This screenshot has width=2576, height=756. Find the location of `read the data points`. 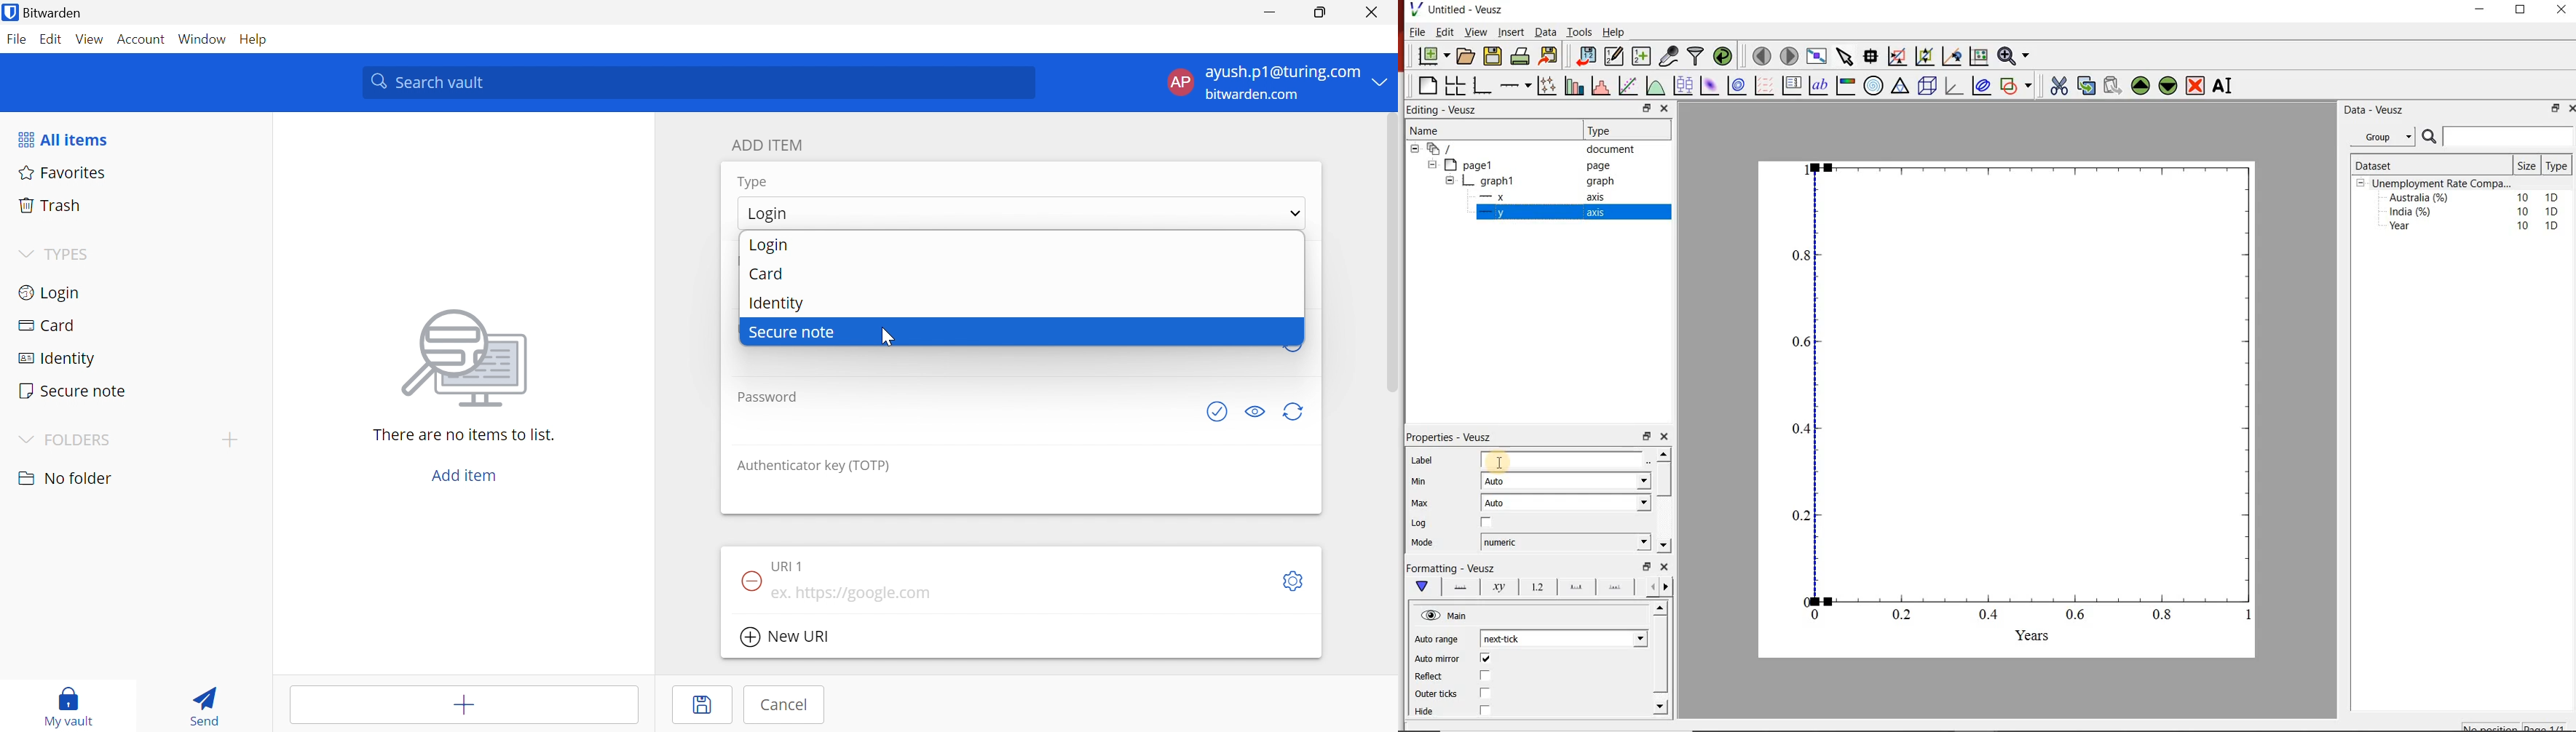

read the data points is located at coordinates (1872, 55).